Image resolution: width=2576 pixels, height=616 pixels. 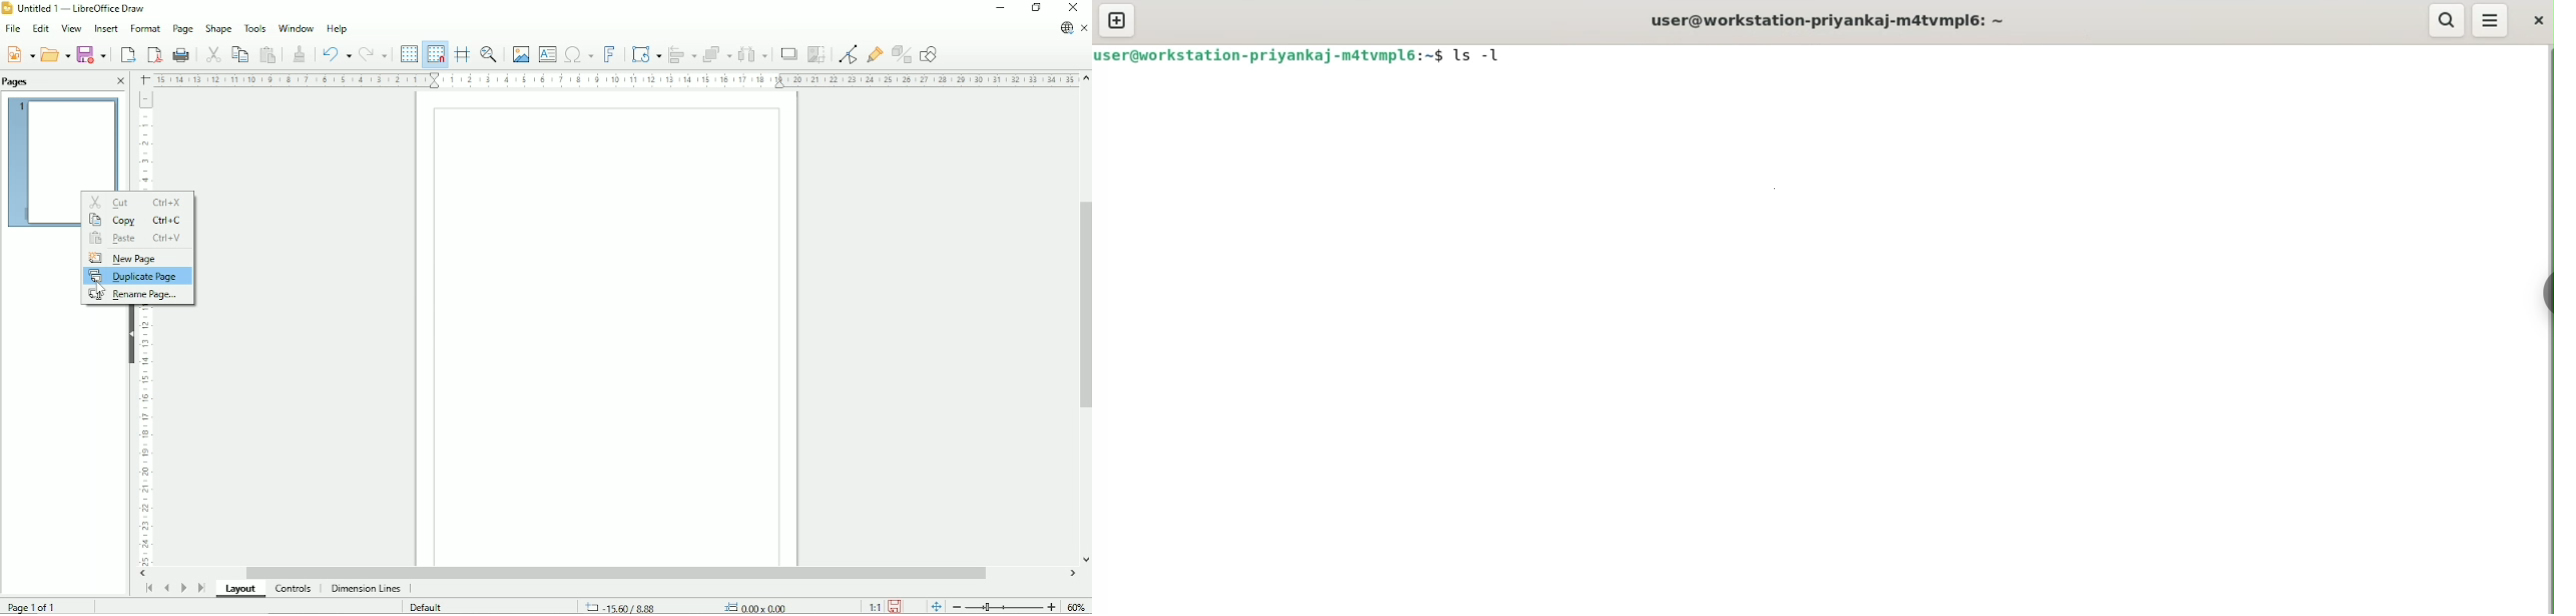 What do you see at coordinates (753, 55) in the screenshot?
I see `Distribute` at bounding box center [753, 55].